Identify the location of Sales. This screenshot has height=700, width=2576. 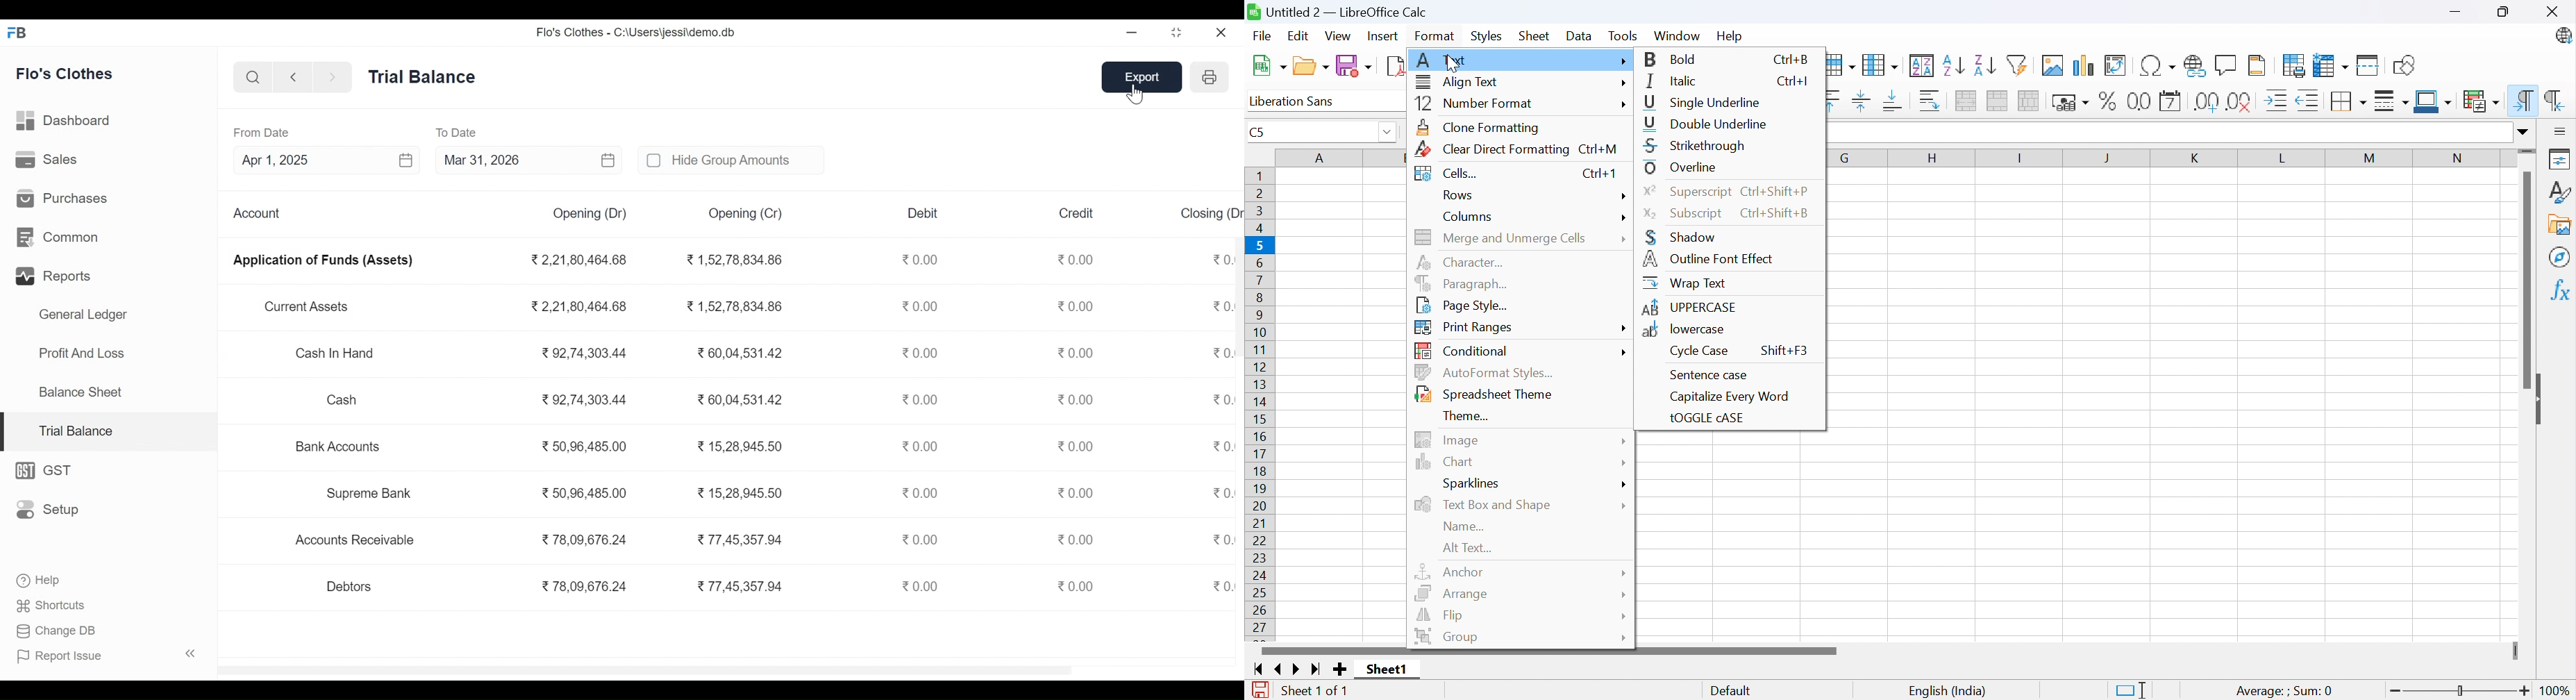
(49, 159).